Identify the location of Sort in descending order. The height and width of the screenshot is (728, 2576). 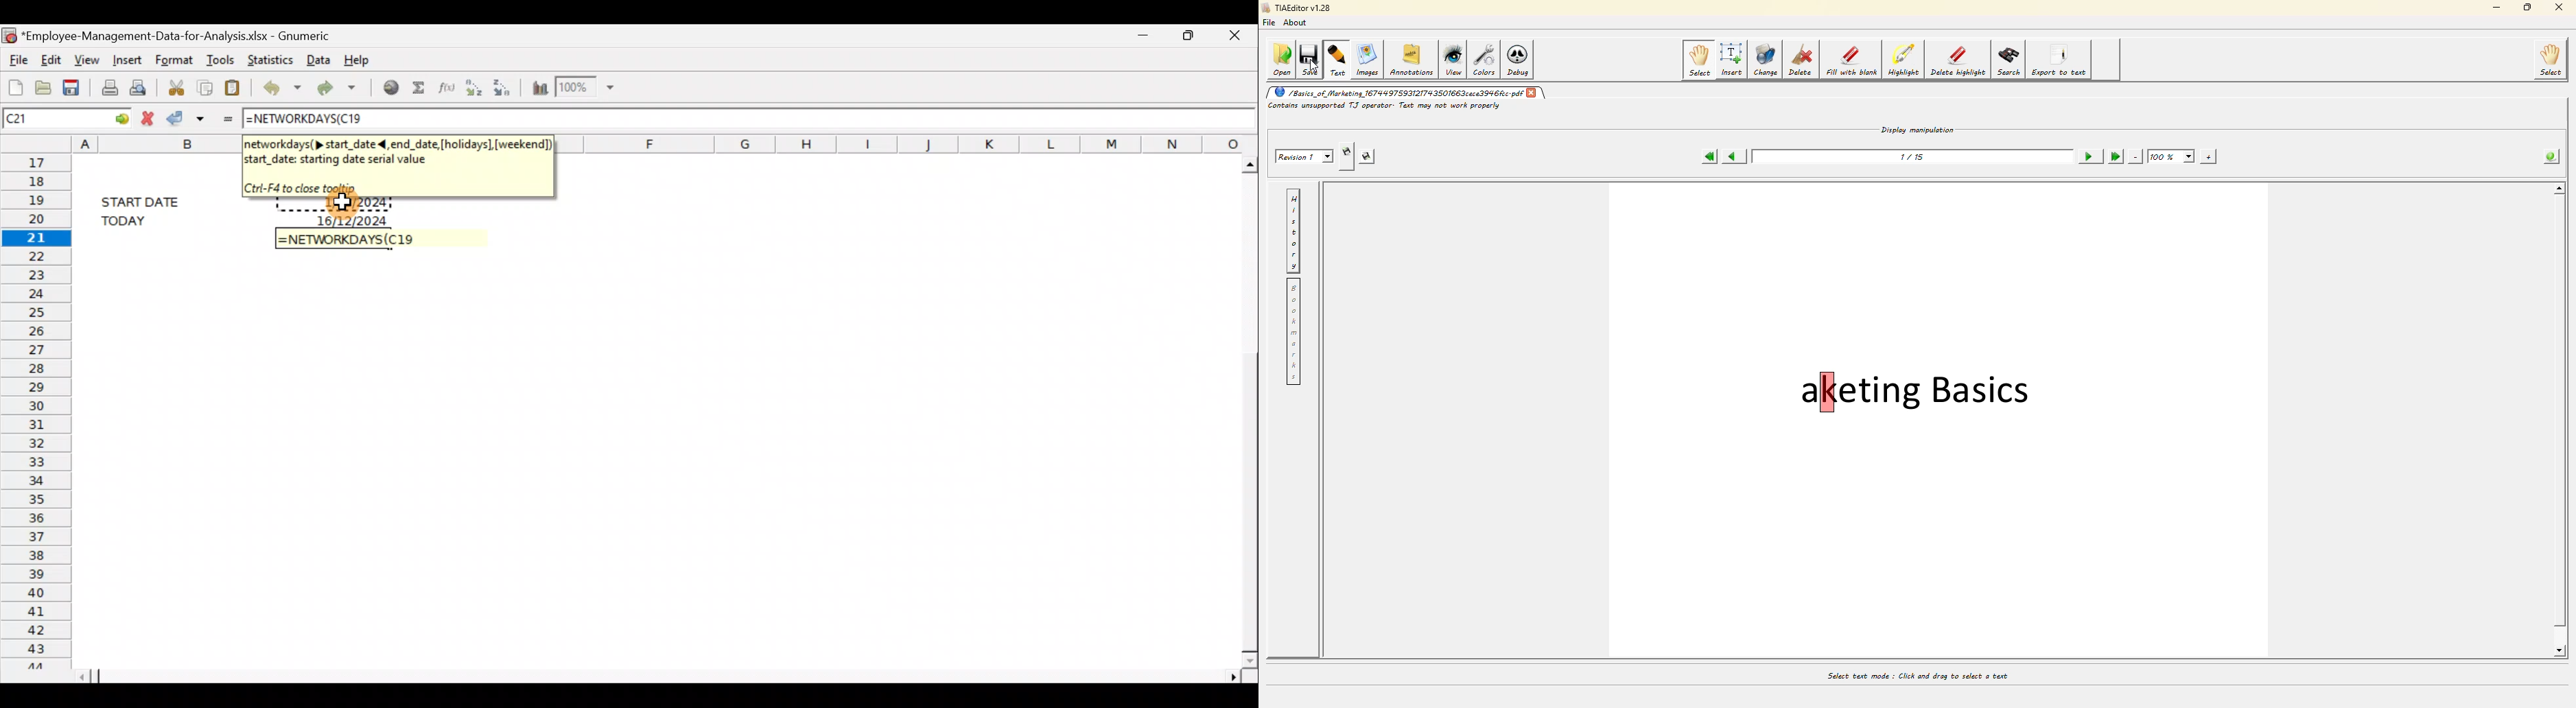
(505, 87).